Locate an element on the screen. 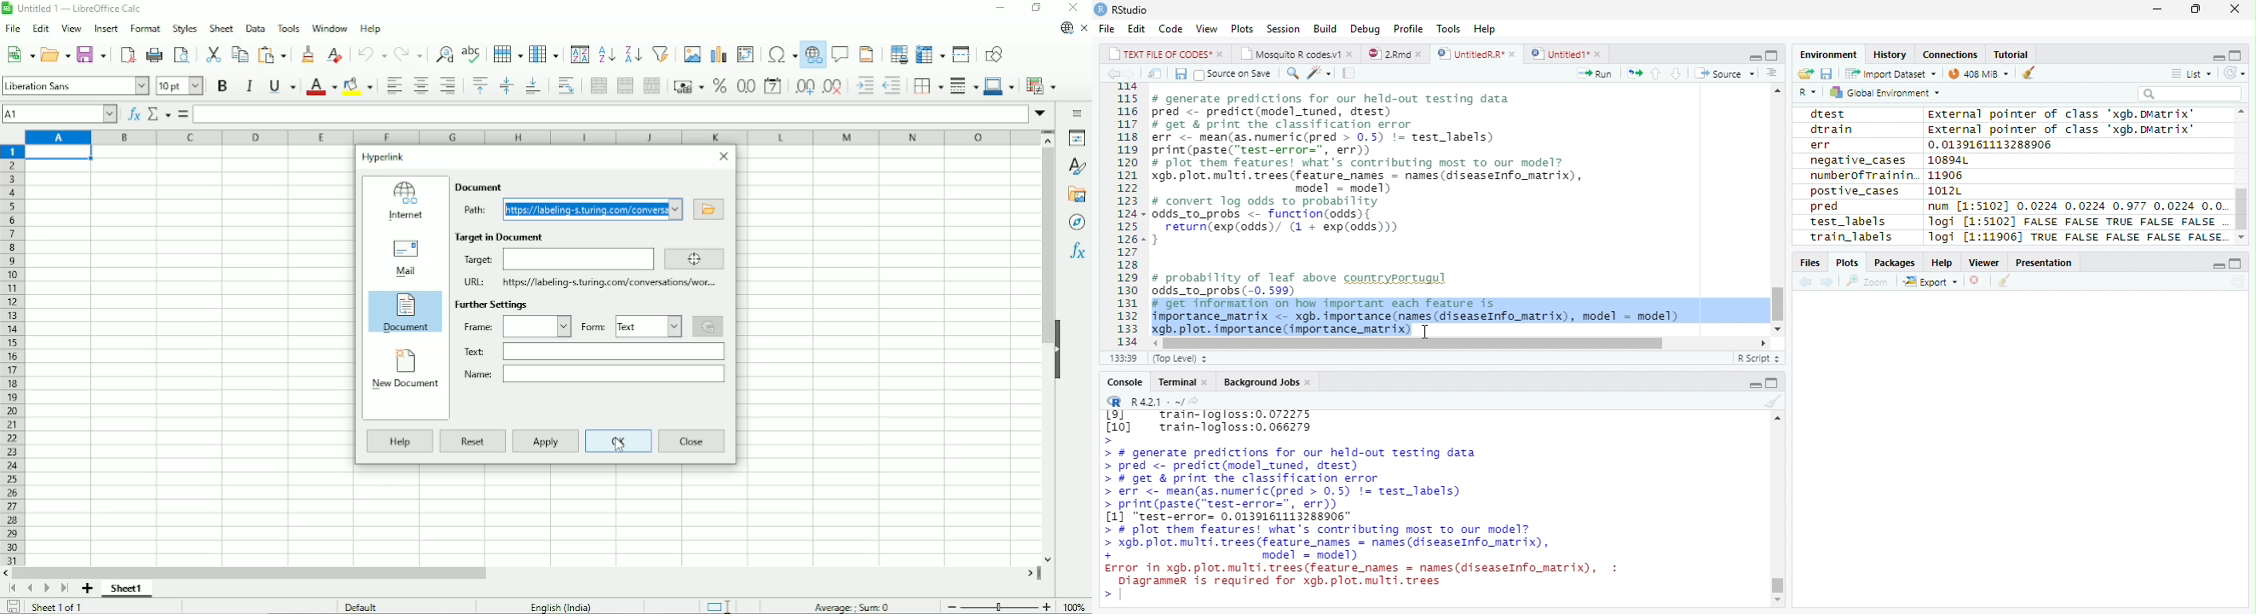  Top Level is located at coordinates (1182, 357).